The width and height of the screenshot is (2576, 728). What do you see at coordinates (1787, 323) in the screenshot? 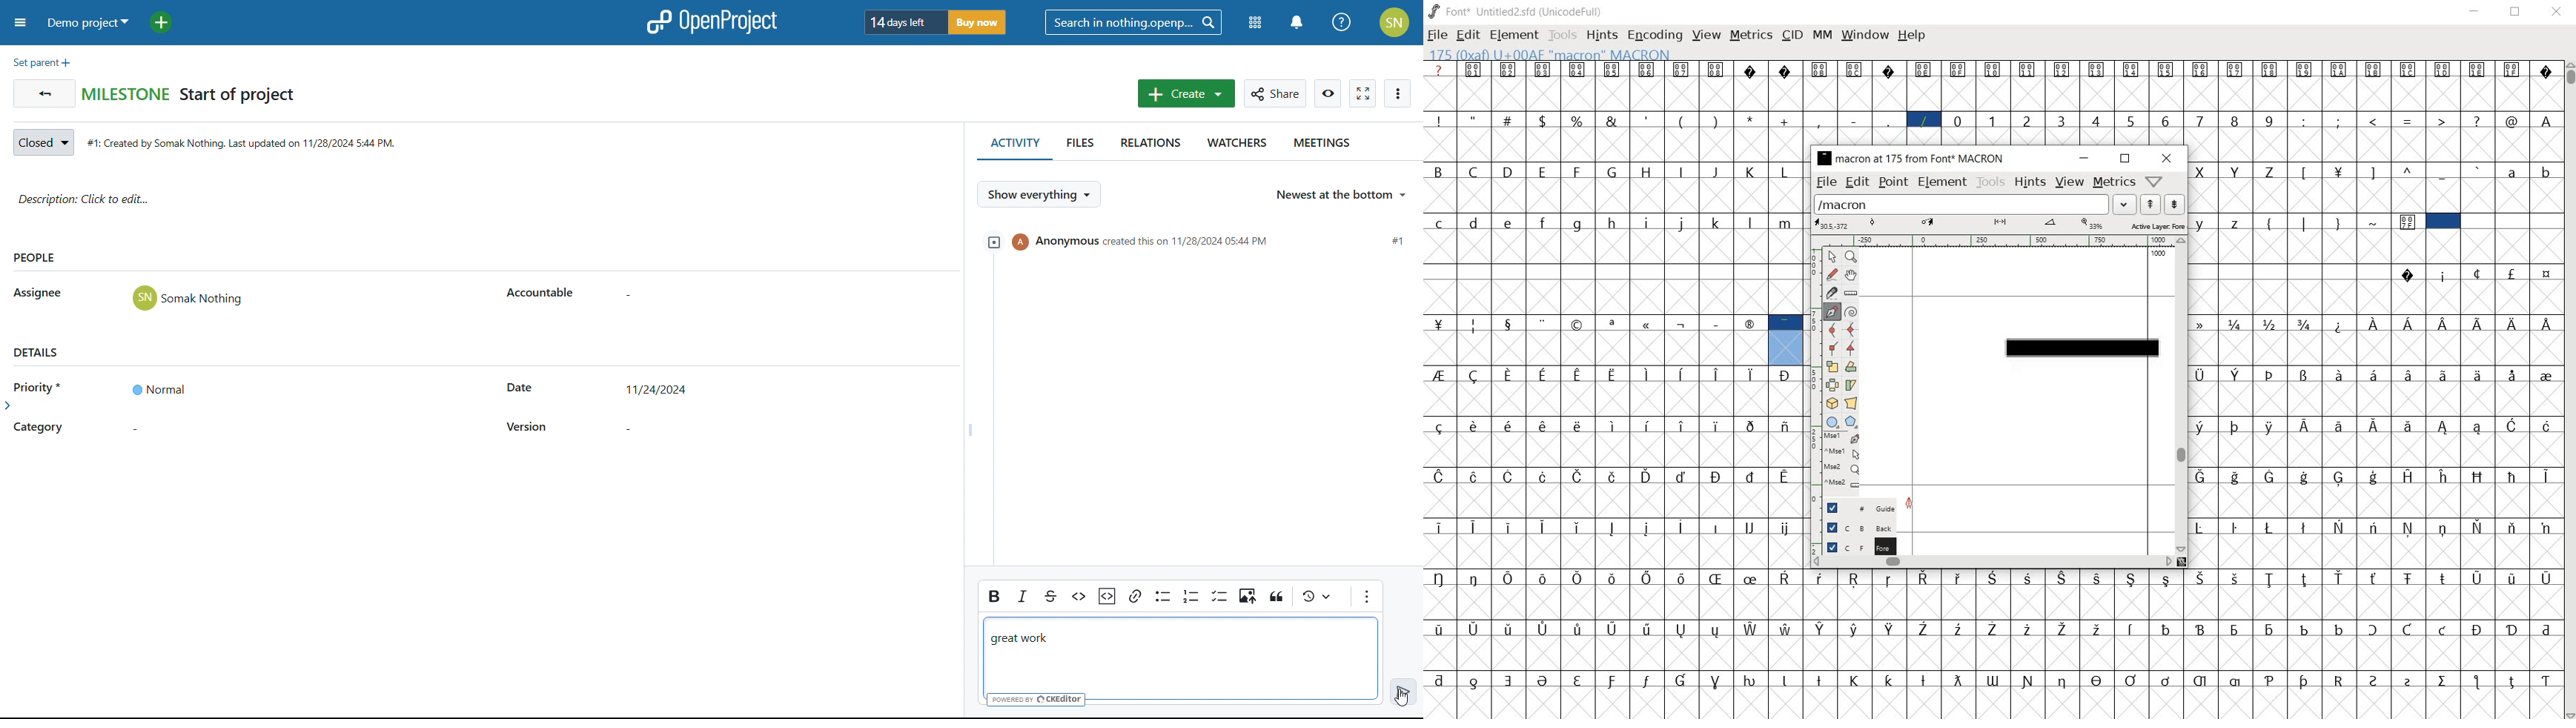
I see `cell selected` at bounding box center [1787, 323].